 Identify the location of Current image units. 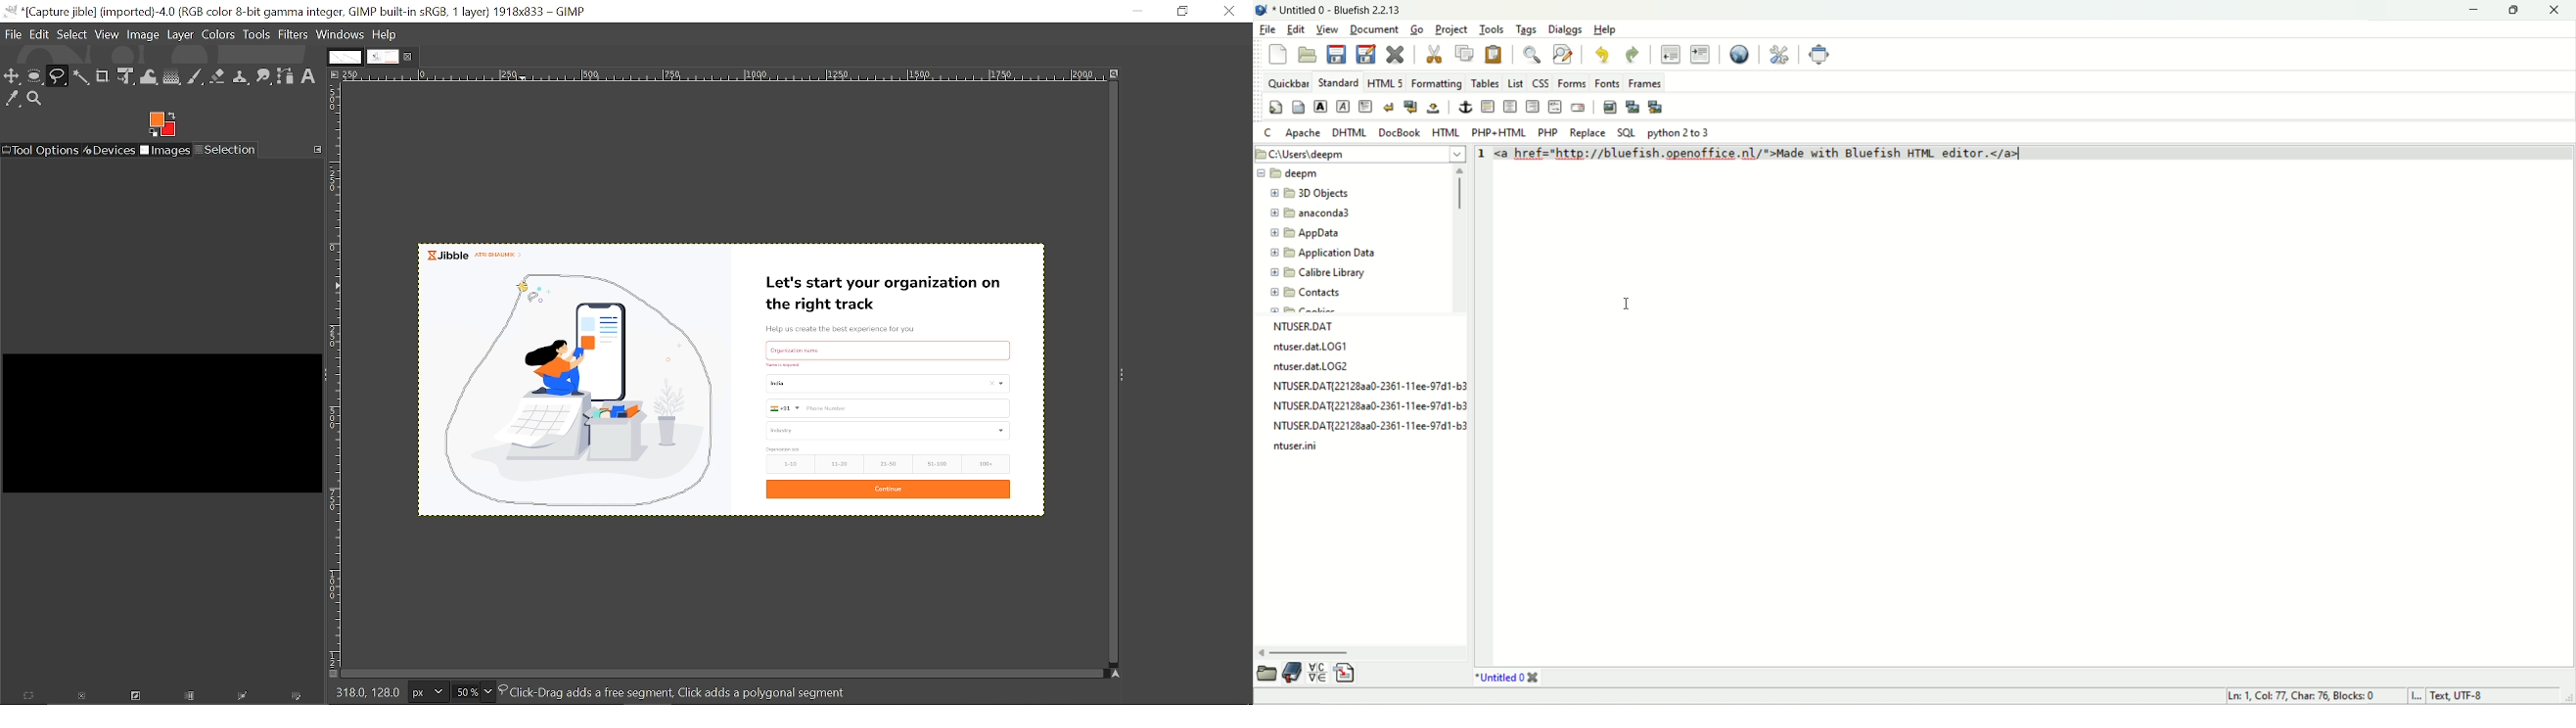
(427, 692).